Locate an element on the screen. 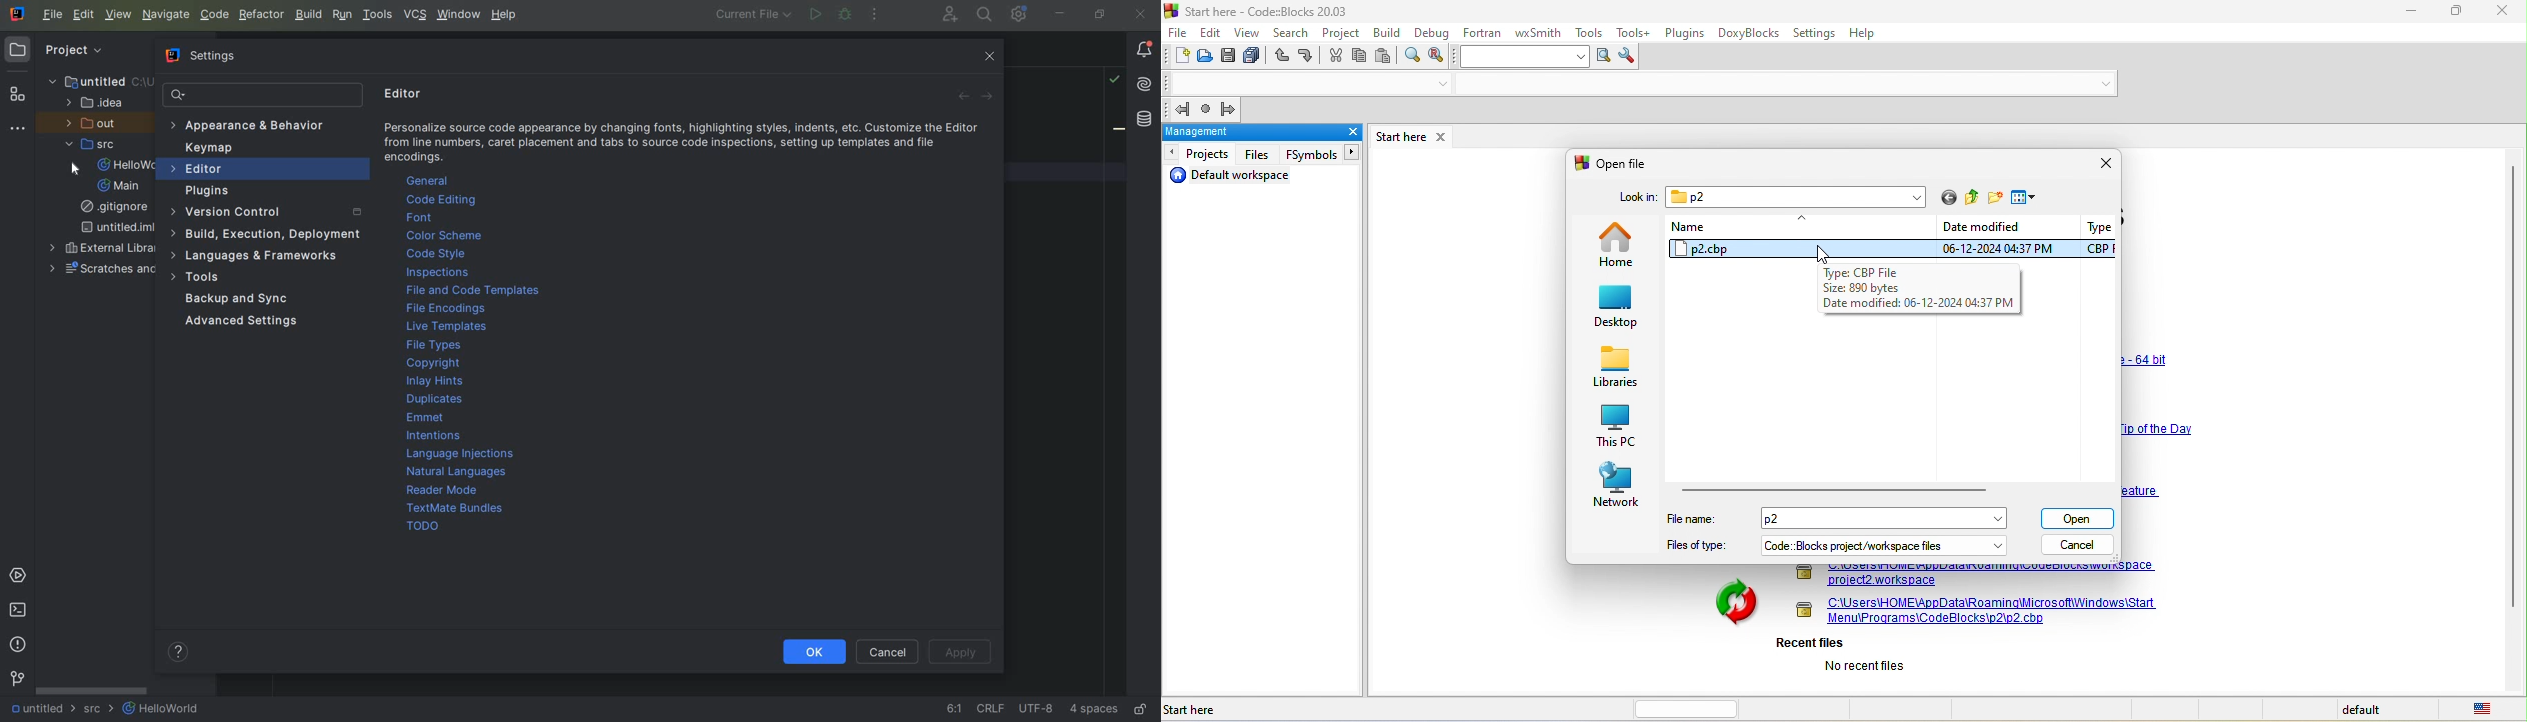 The width and height of the screenshot is (2548, 728). VCS is located at coordinates (414, 15).